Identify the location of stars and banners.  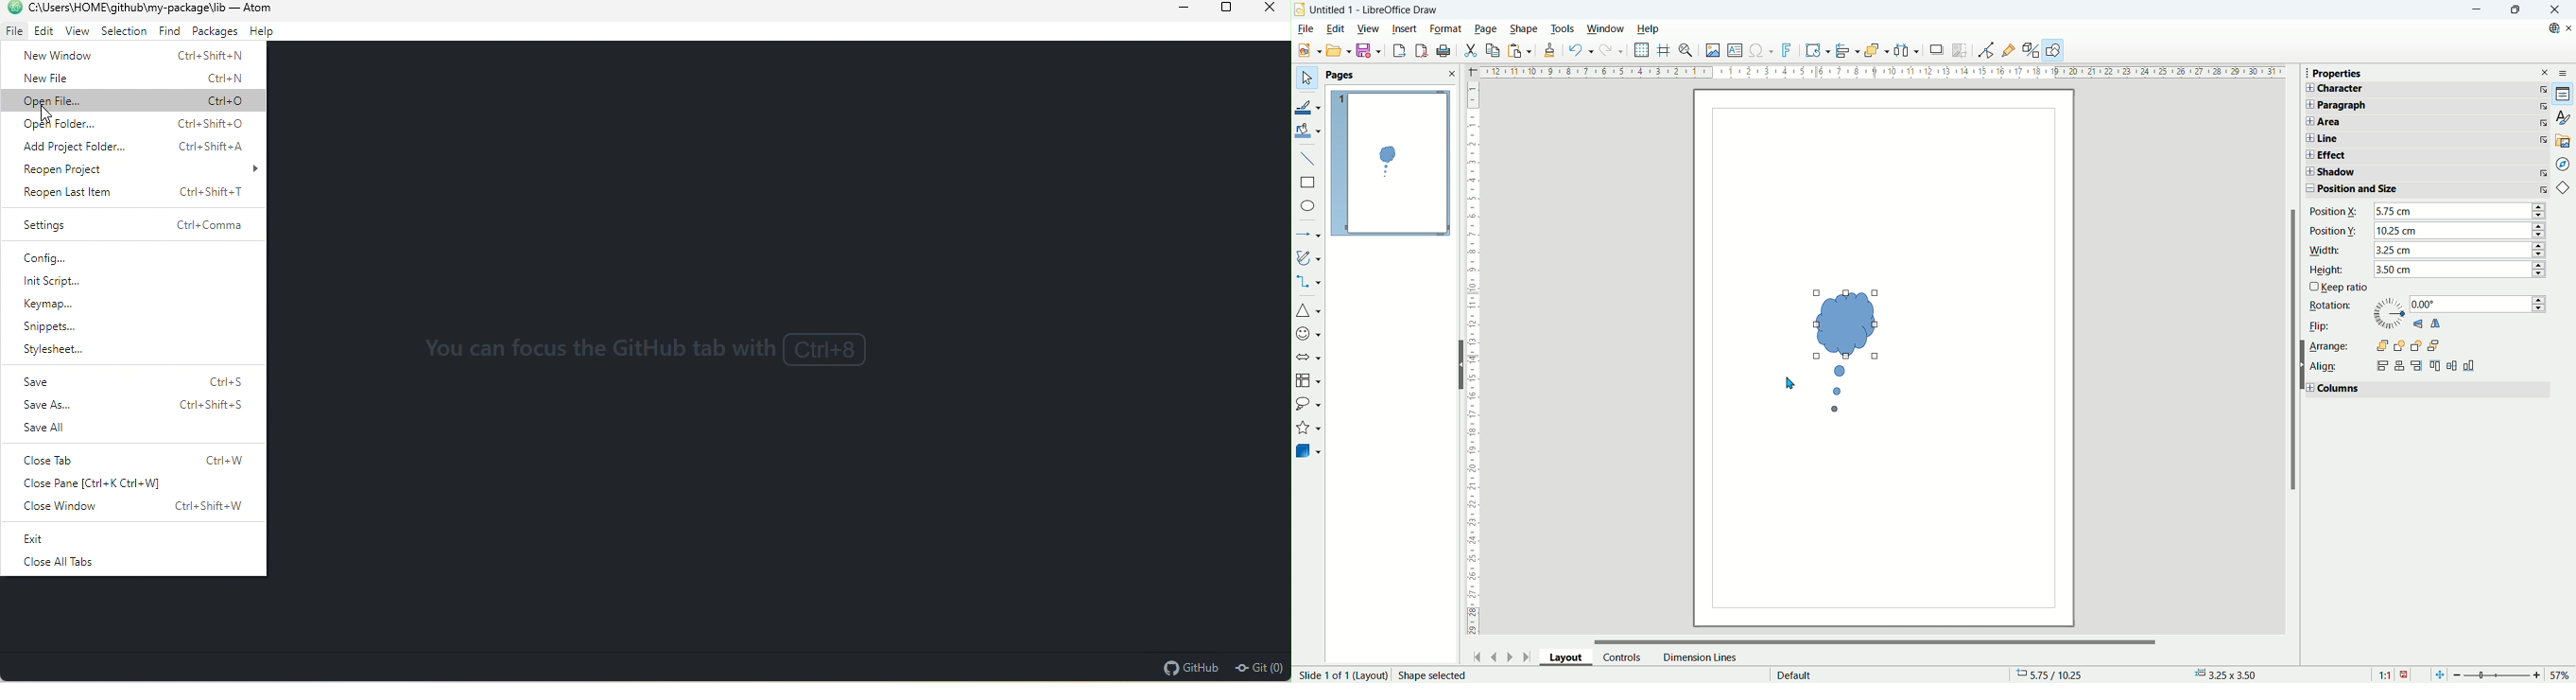
(1309, 429).